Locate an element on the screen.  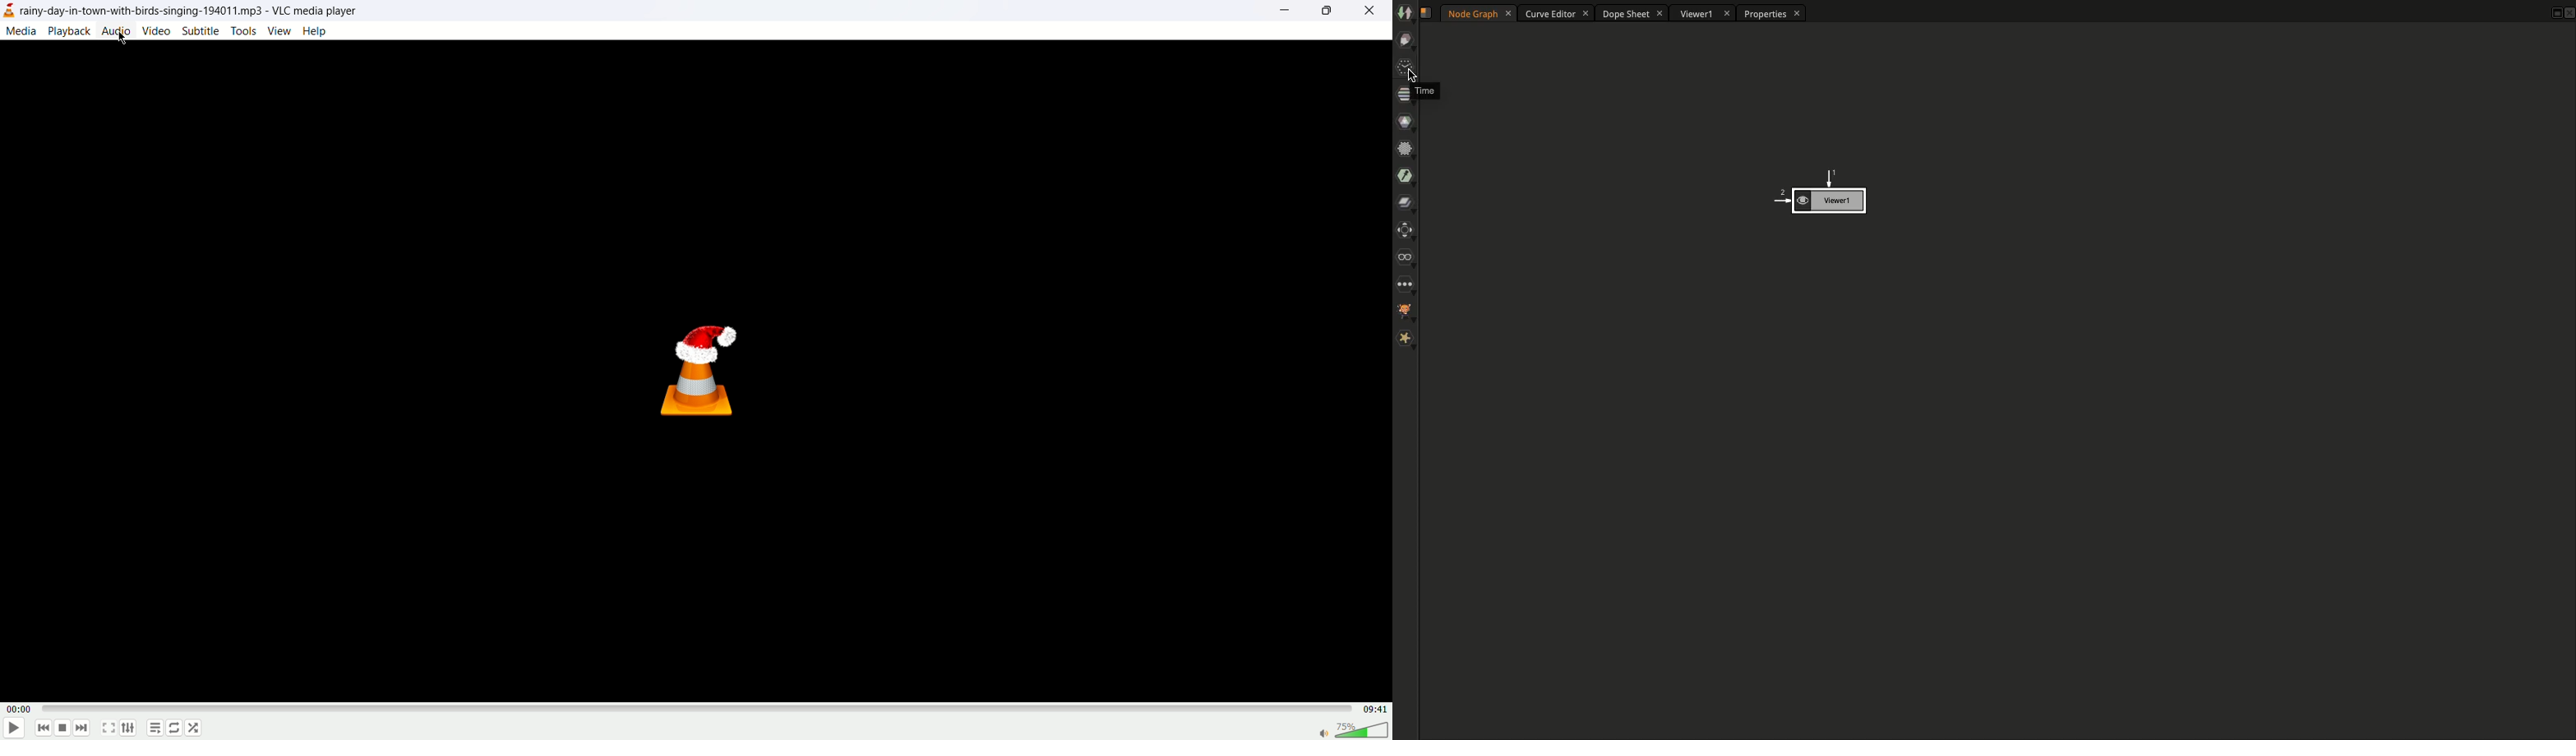
mouse cursor is located at coordinates (125, 41).